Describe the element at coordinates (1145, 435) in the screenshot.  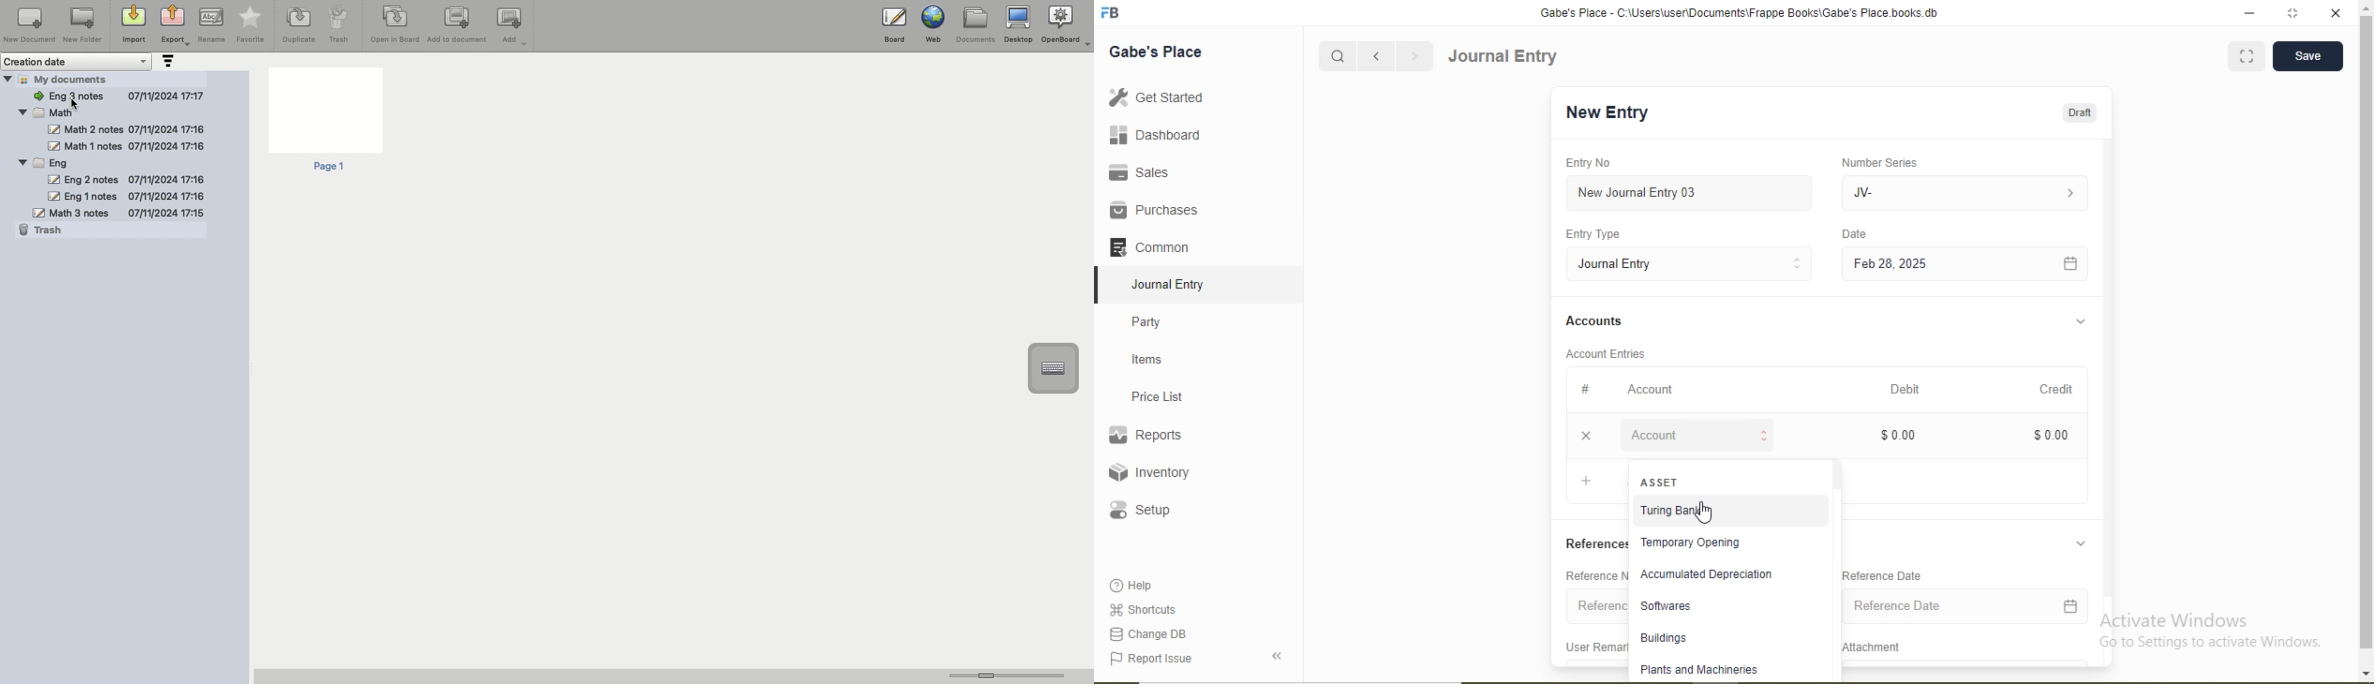
I see `Reports` at that location.